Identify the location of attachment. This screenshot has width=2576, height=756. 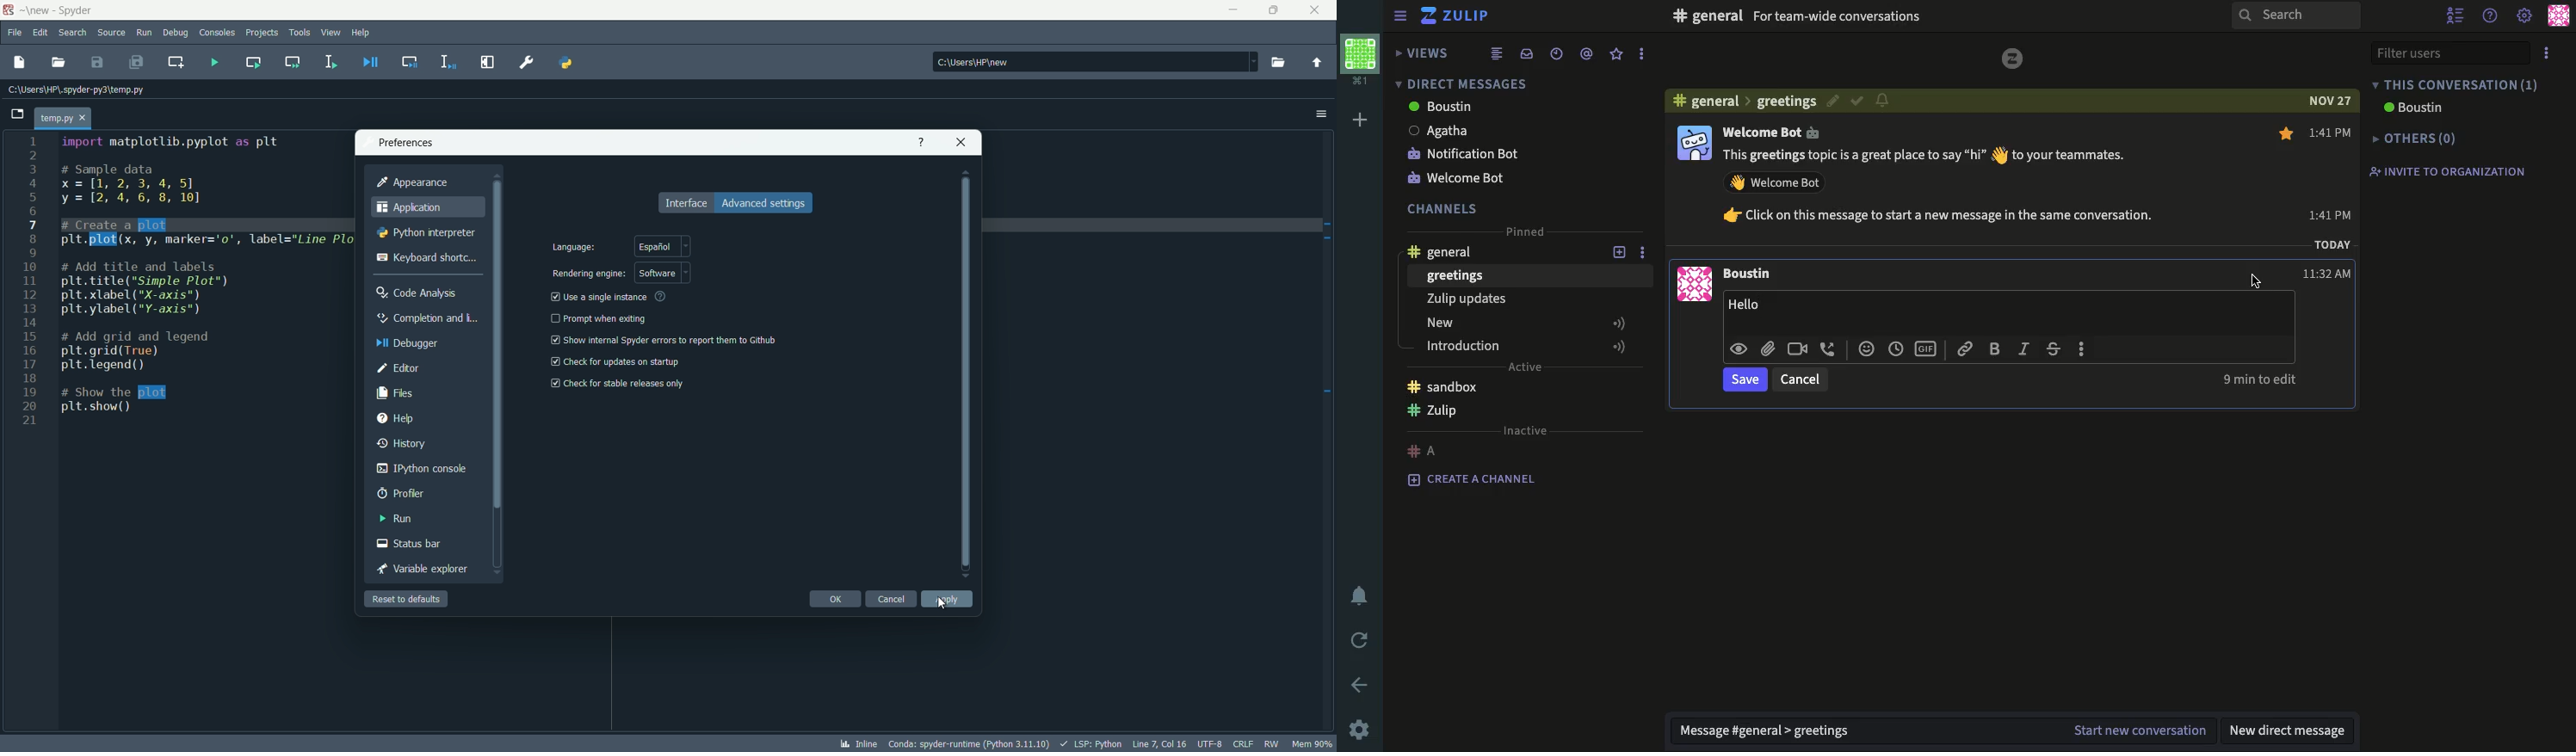
(1766, 348).